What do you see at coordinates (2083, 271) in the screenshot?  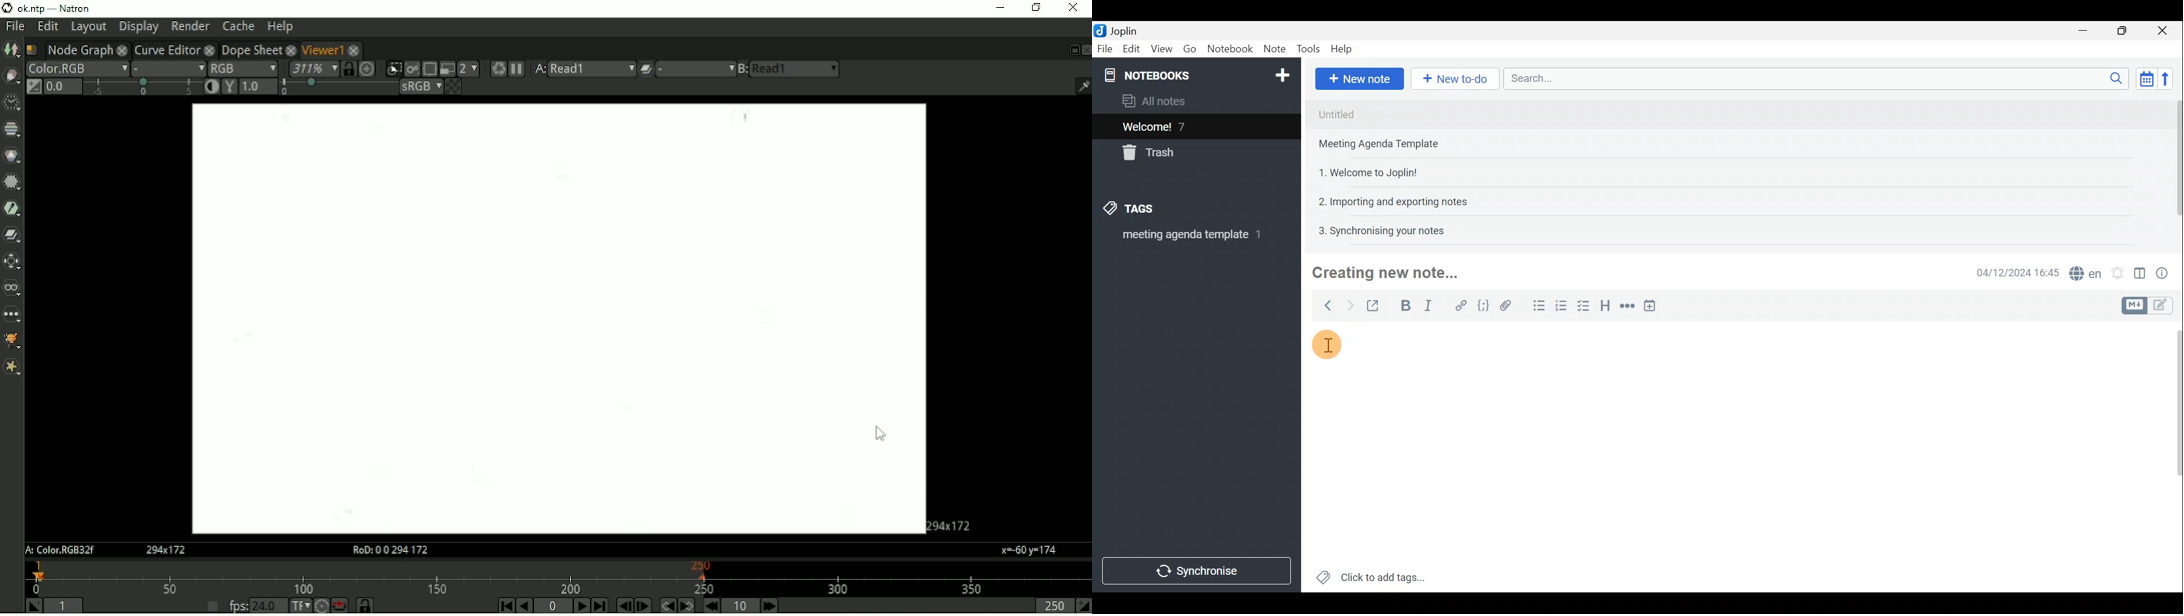 I see `Spell checker` at bounding box center [2083, 271].